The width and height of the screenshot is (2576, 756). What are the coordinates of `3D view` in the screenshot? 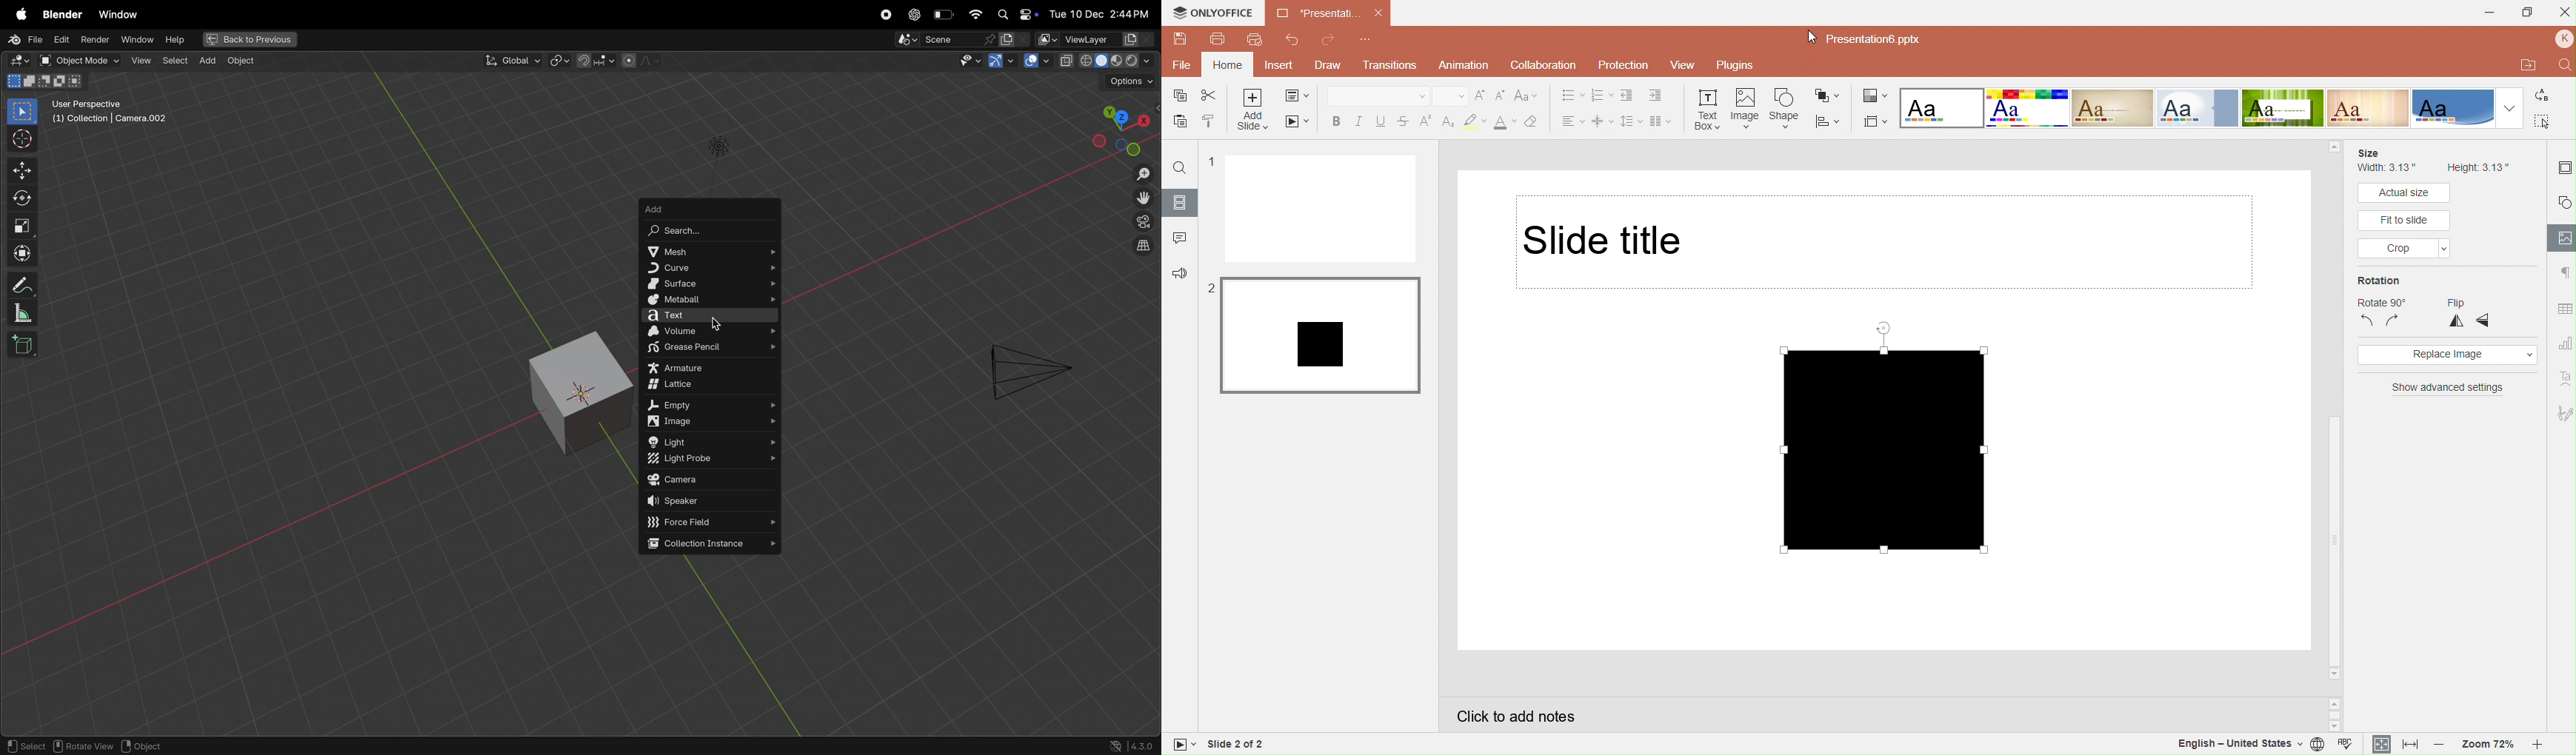 It's located at (579, 391).